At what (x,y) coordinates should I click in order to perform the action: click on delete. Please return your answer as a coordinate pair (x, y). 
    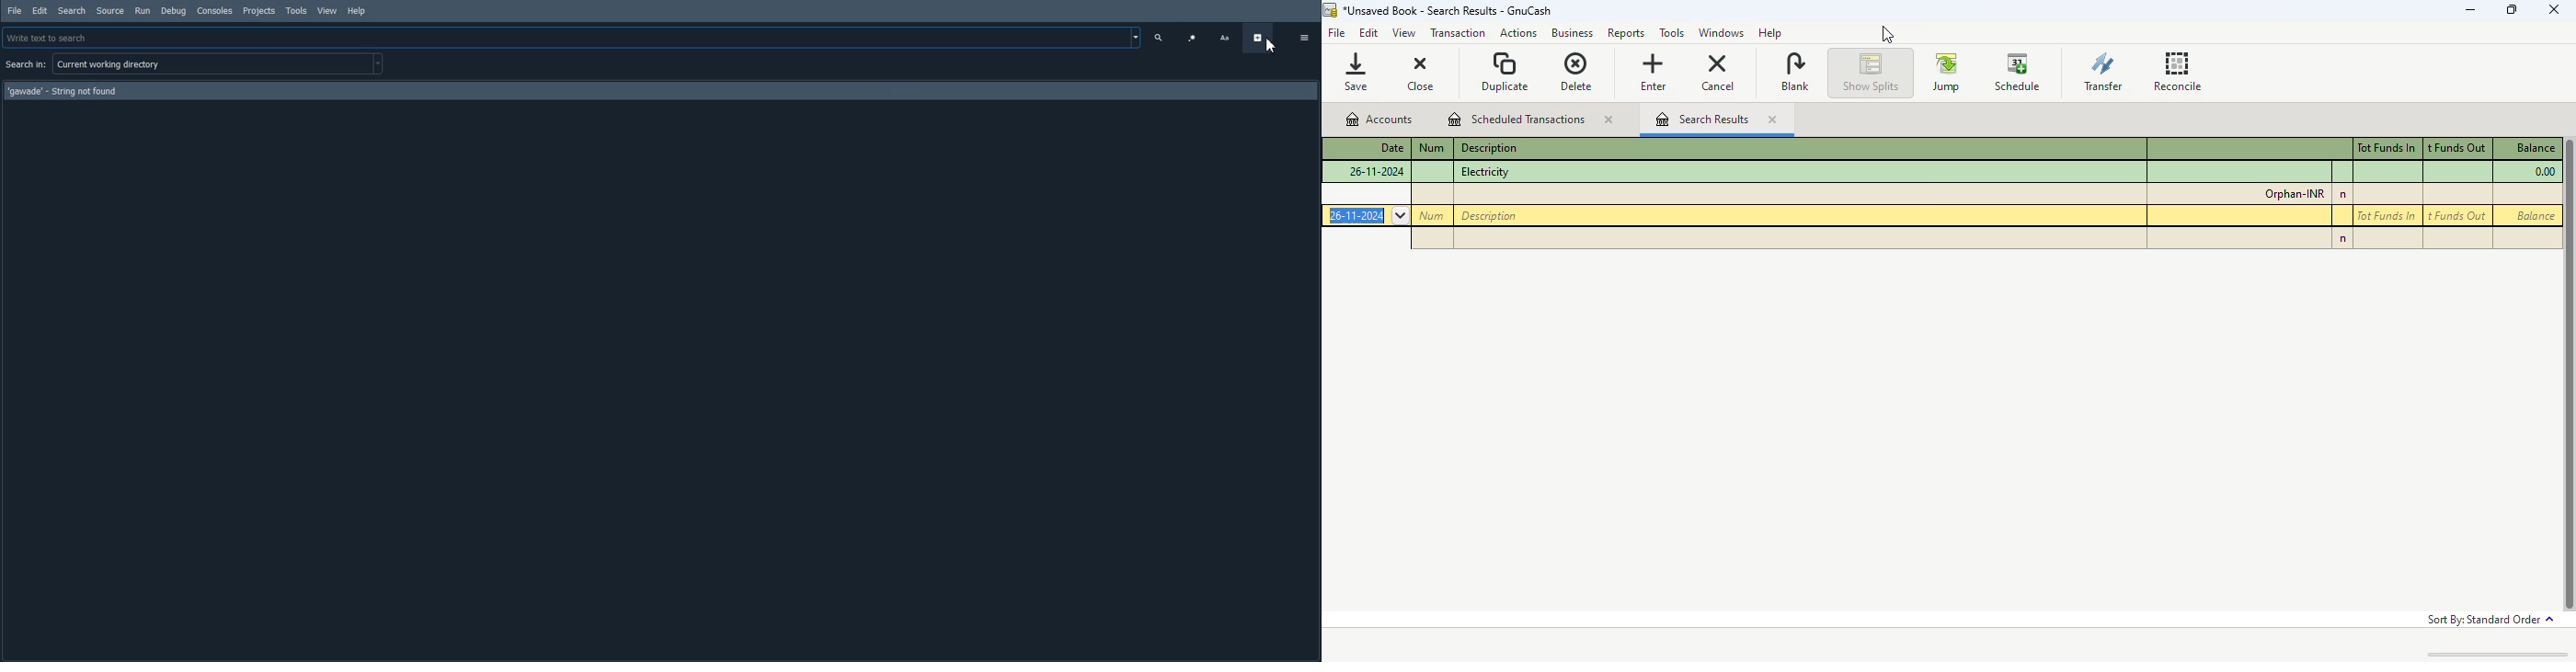
    Looking at the image, I should click on (1575, 72).